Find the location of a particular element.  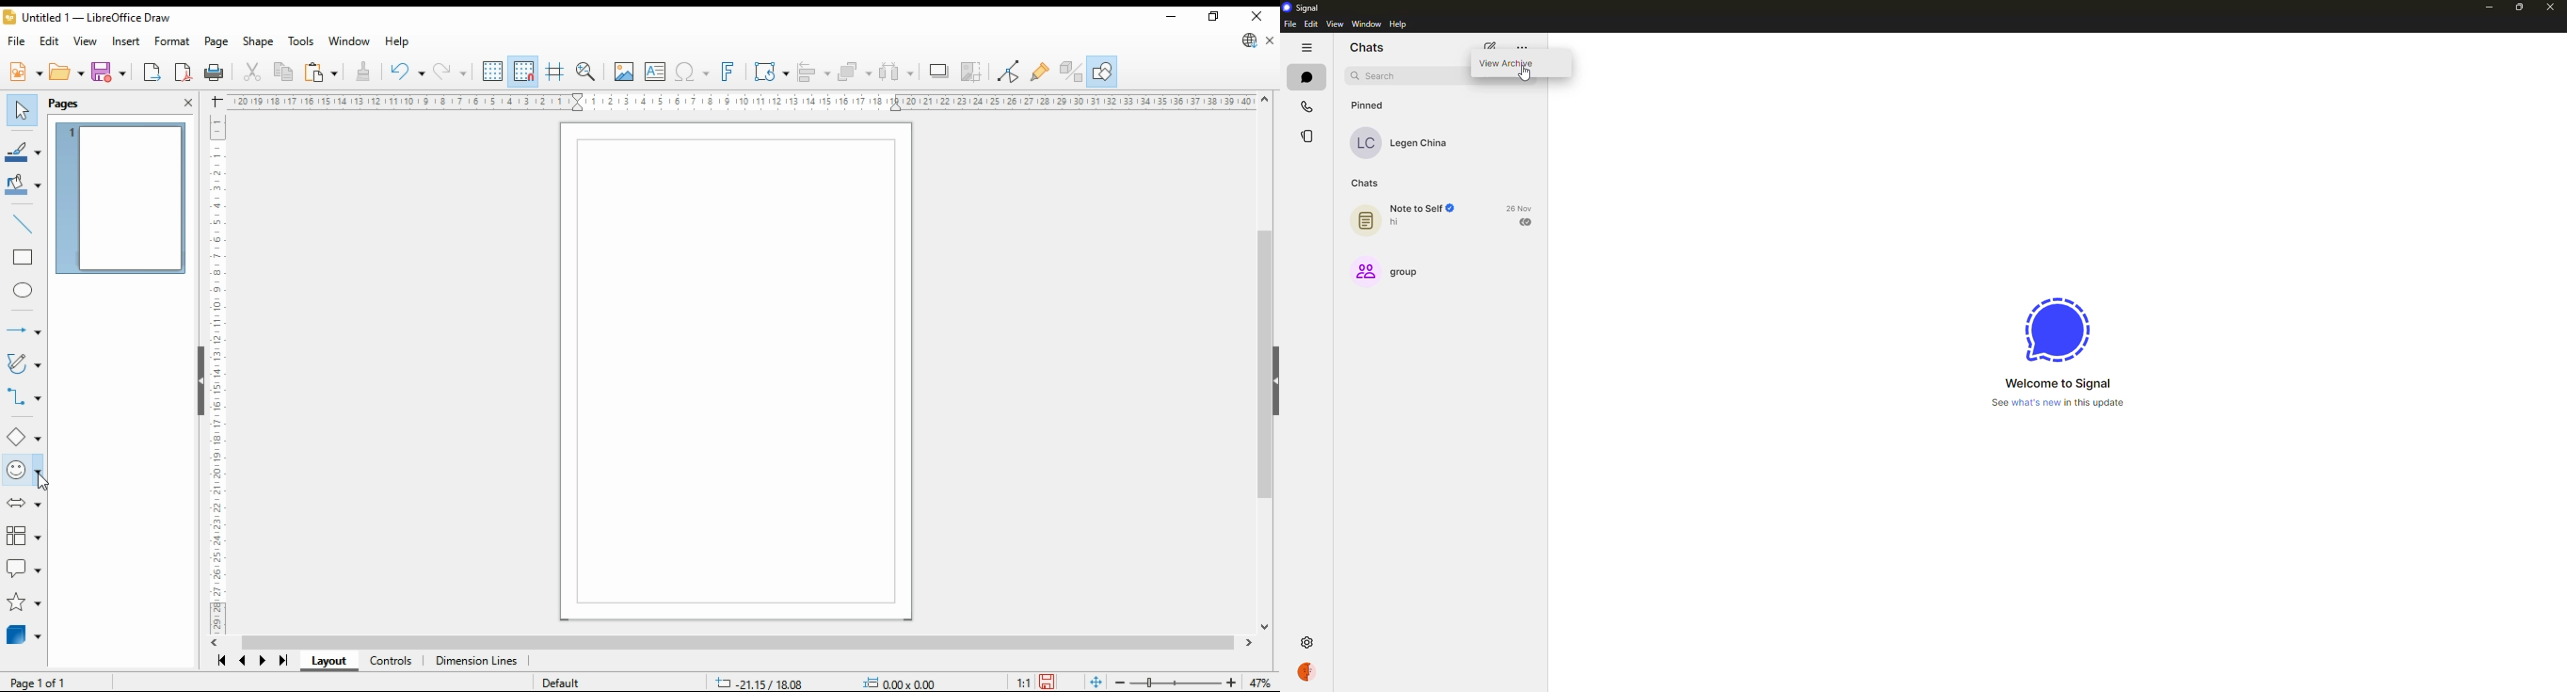

select at least three items to distribute is located at coordinates (897, 72).